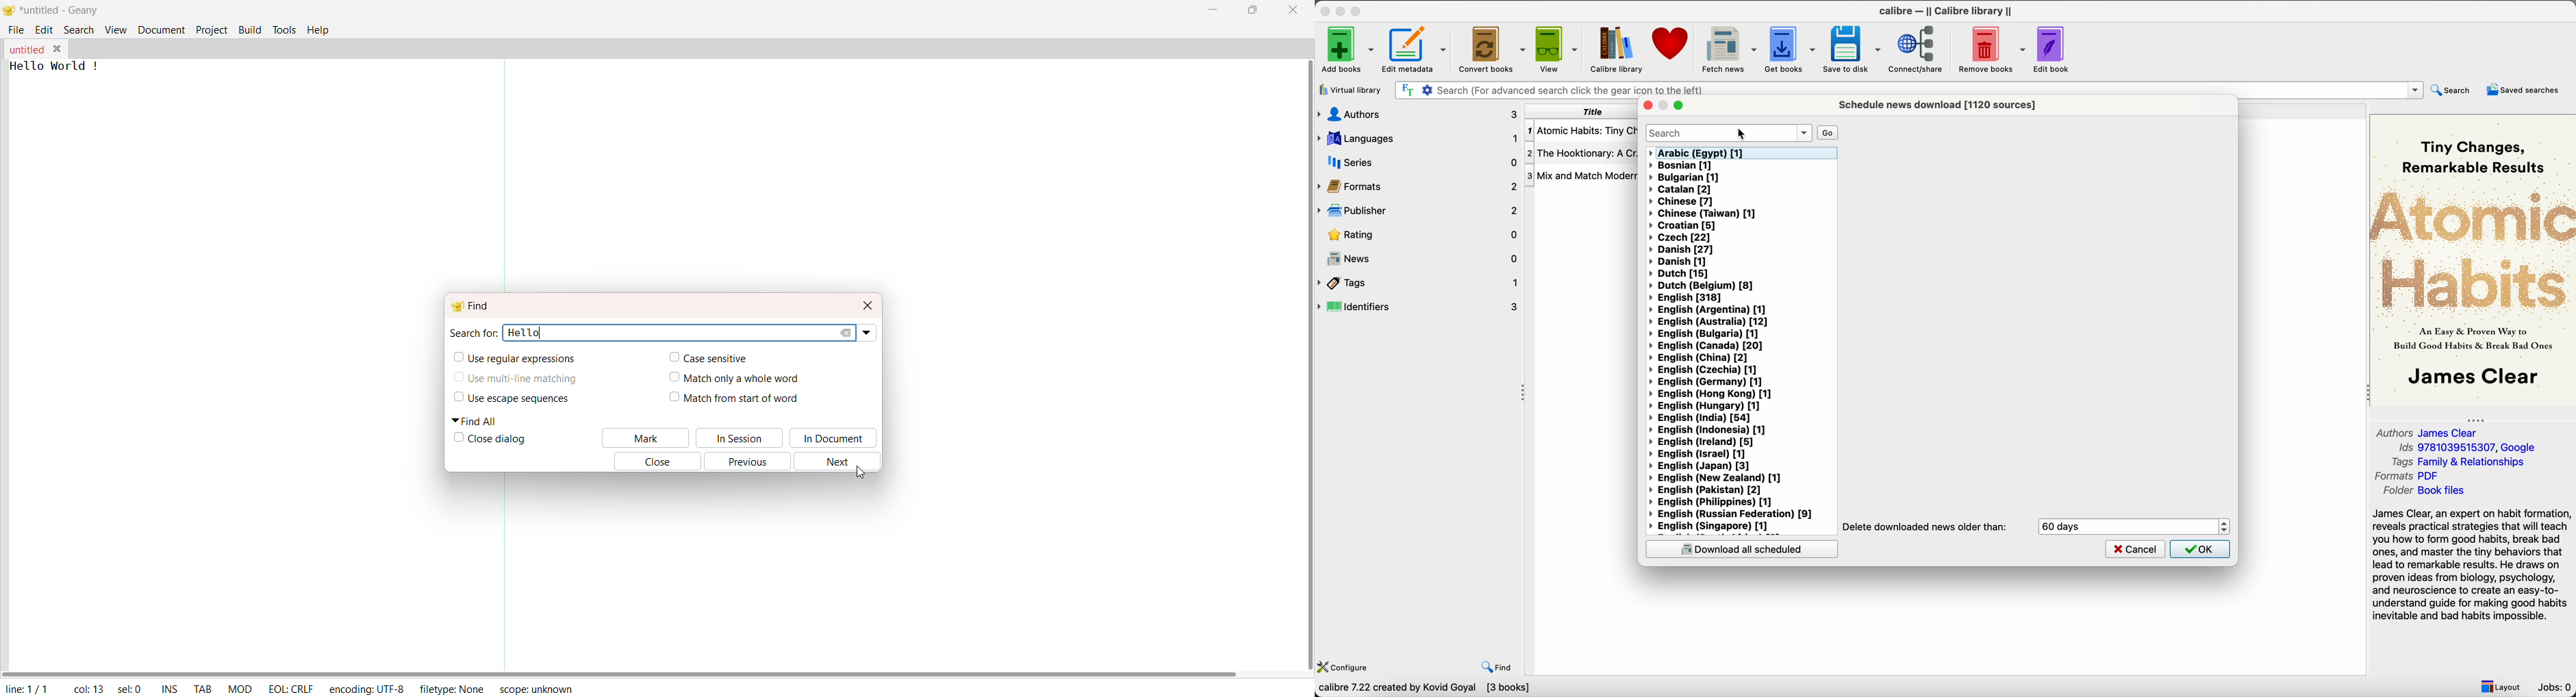  I want to click on cursor, so click(1741, 134).